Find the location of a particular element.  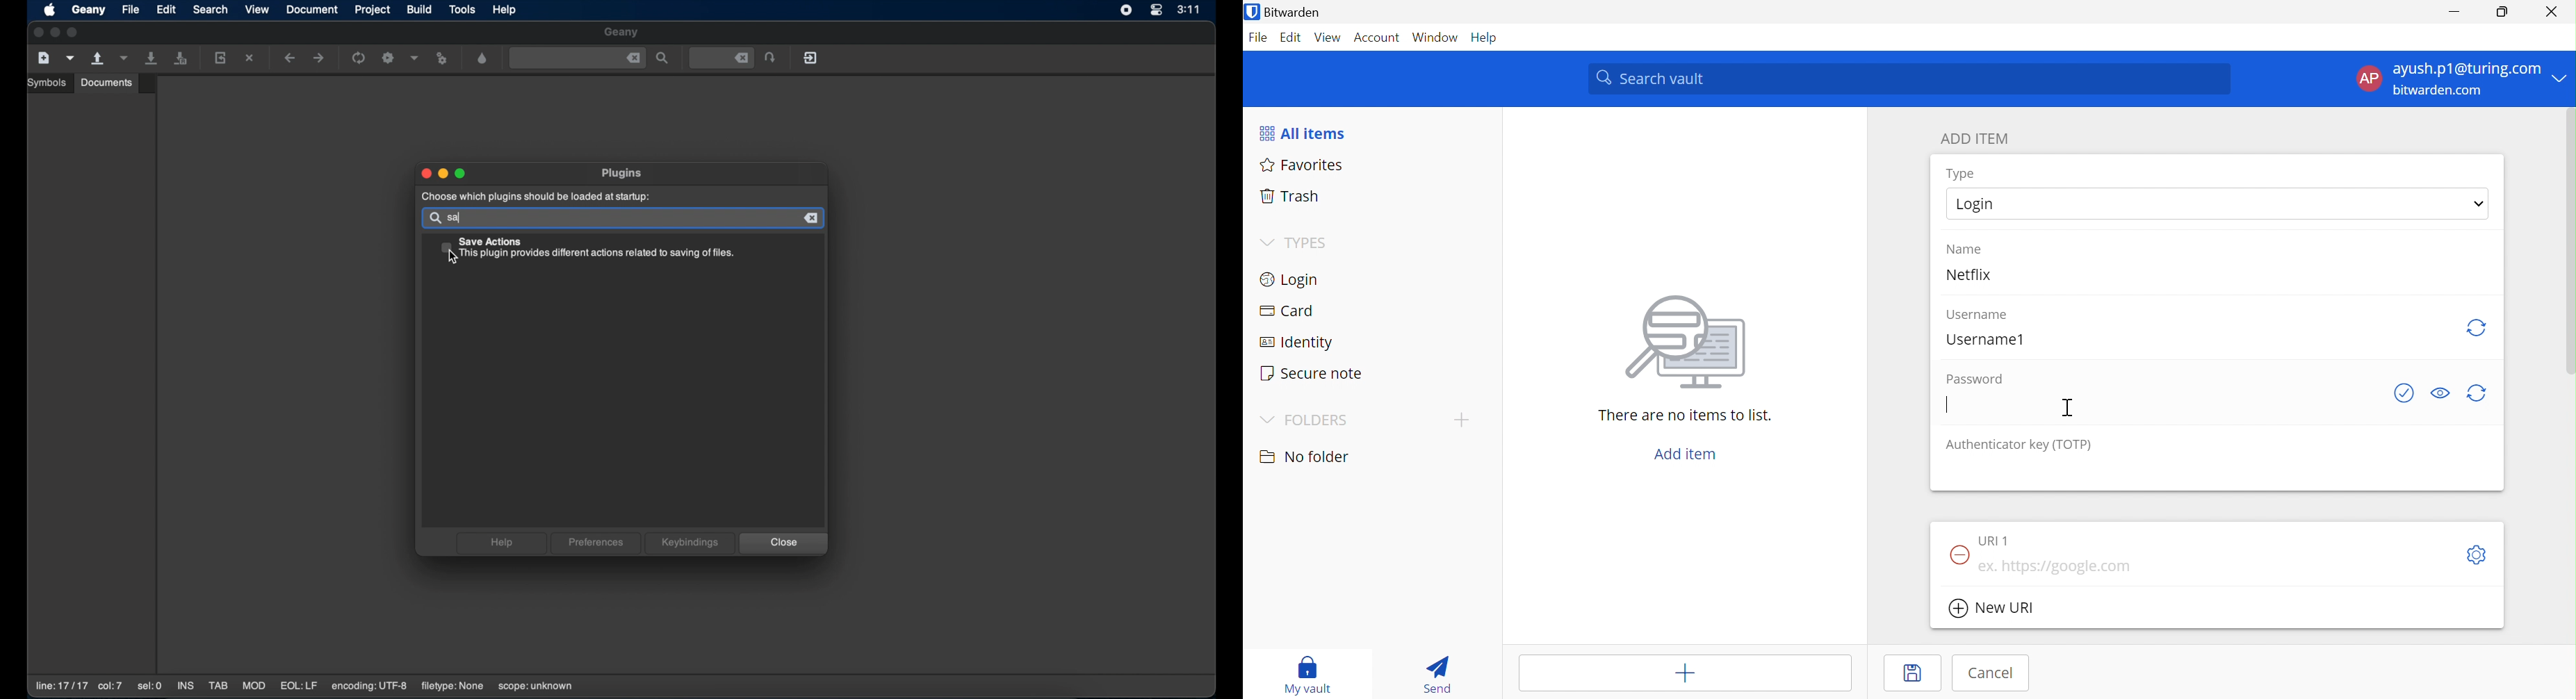

Refresh is located at coordinates (2479, 329).